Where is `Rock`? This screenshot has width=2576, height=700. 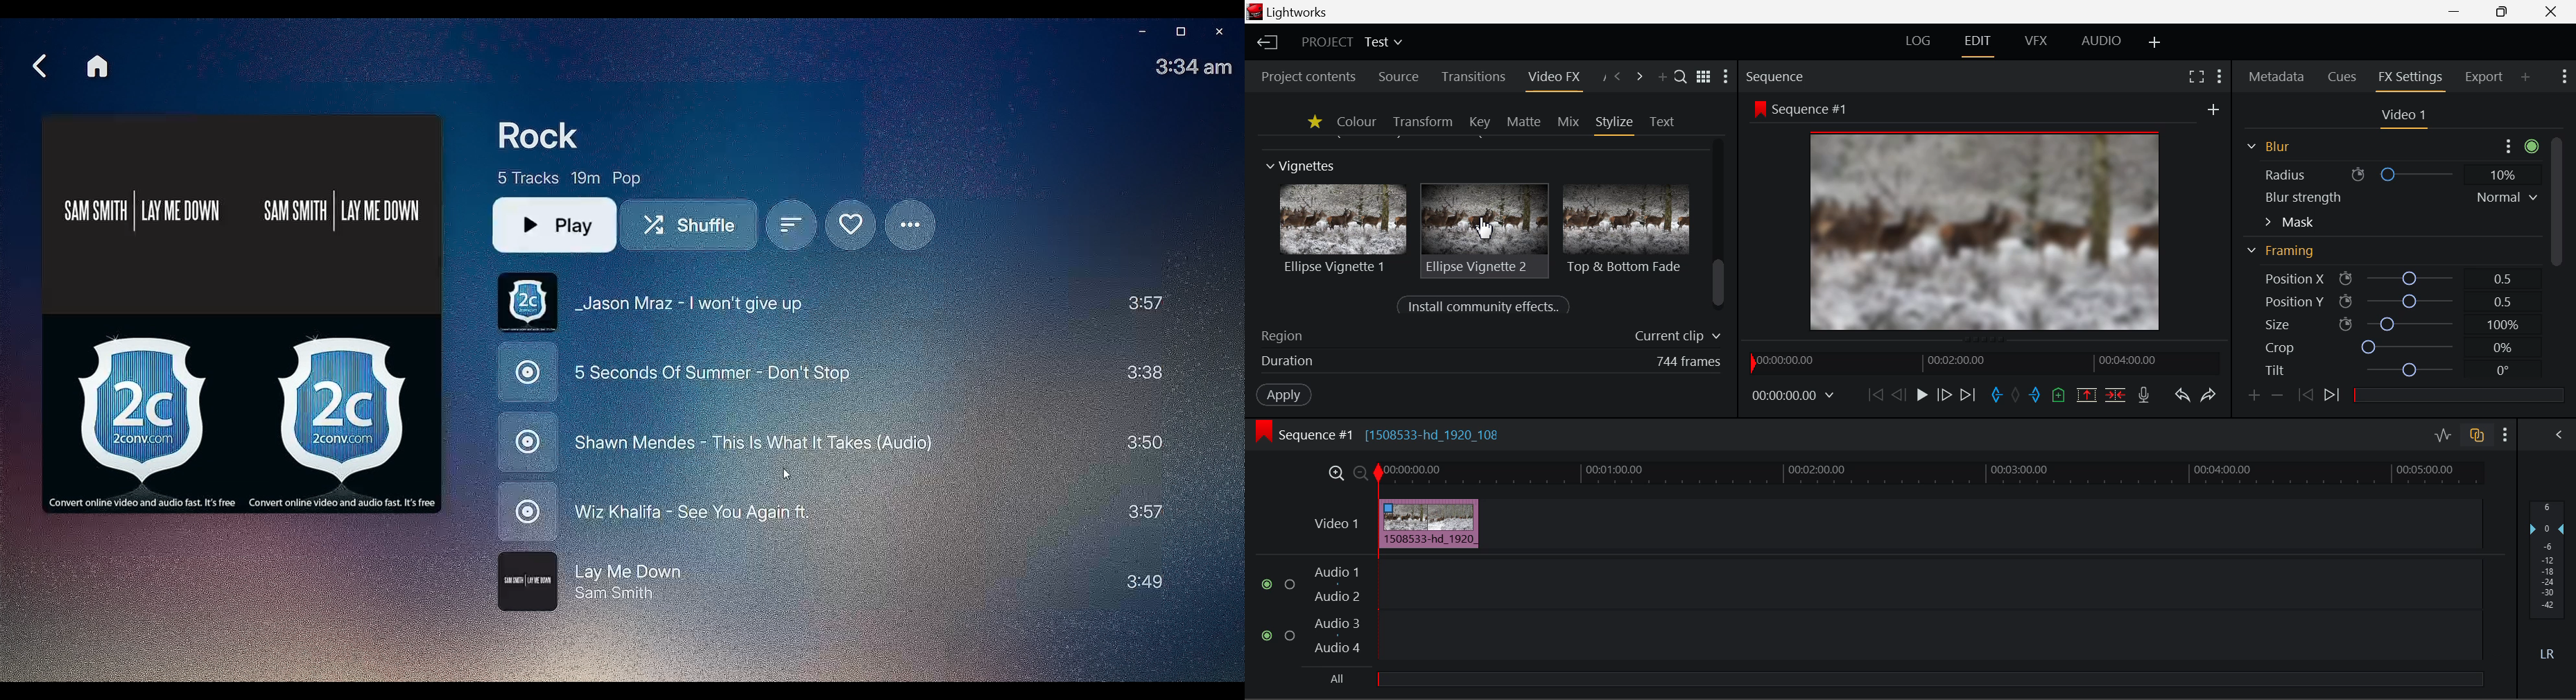 Rock is located at coordinates (545, 135).